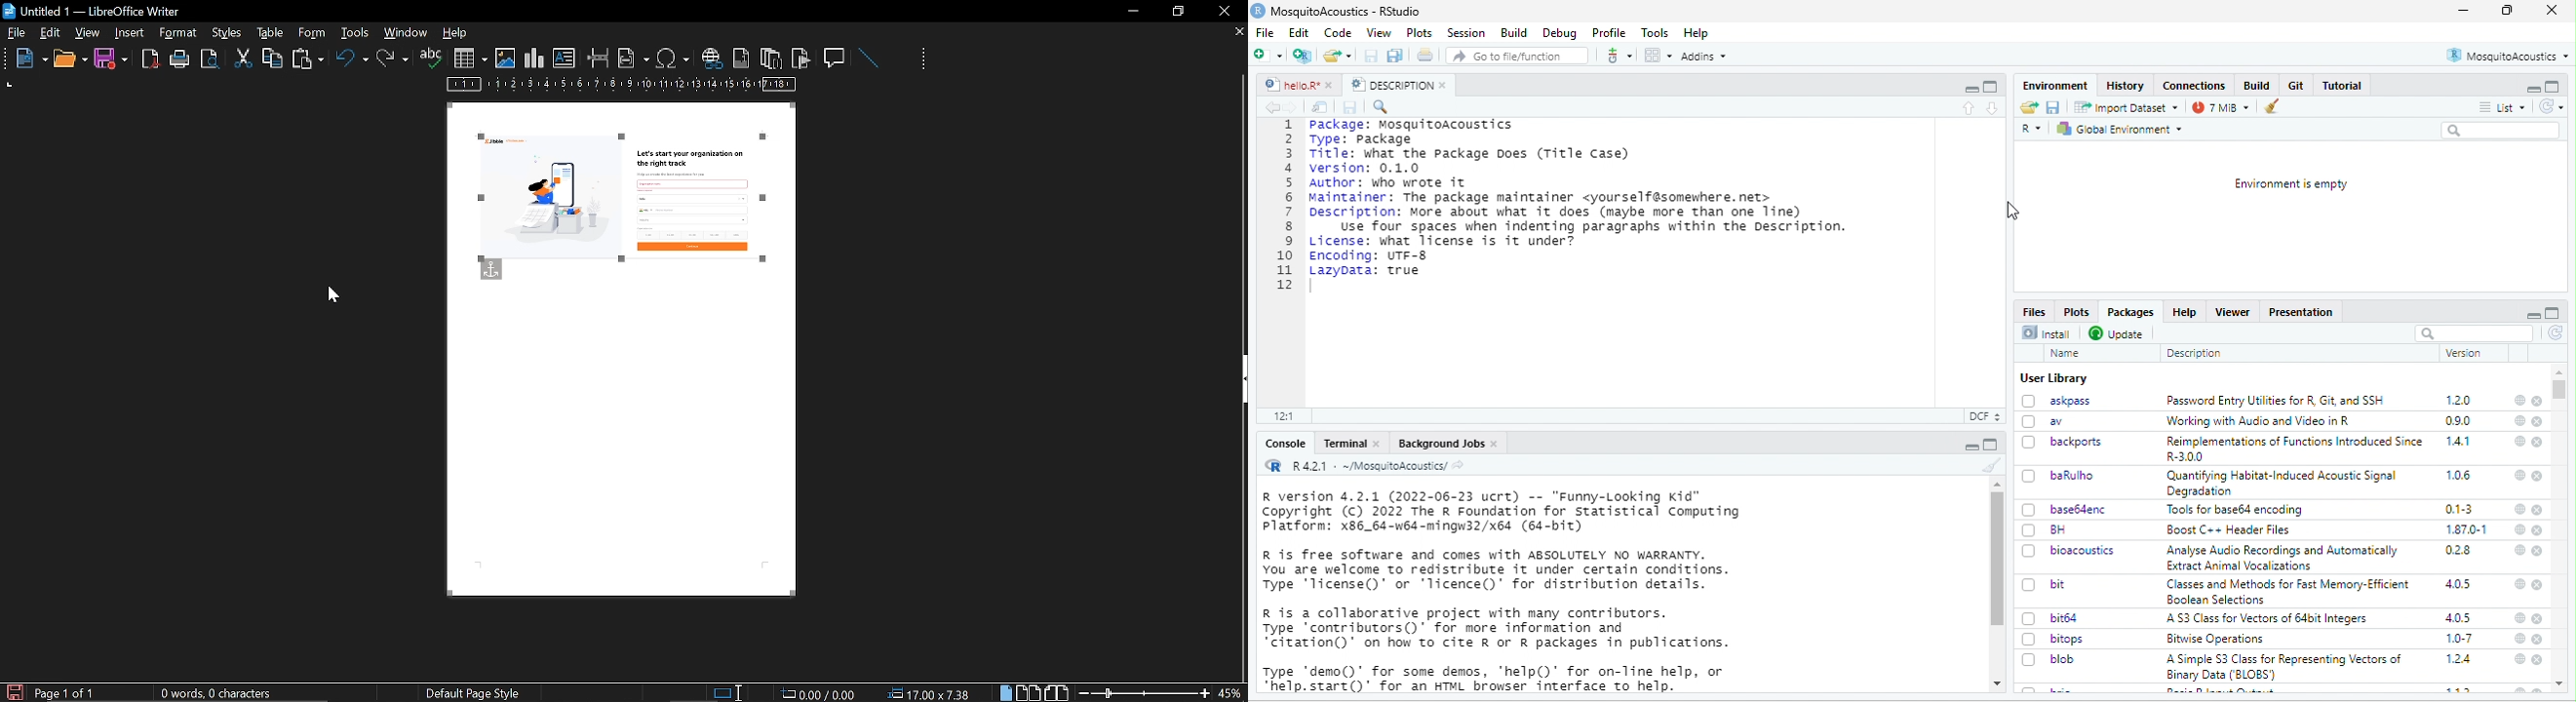 The height and width of the screenshot is (728, 2576). What do you see at coordinates (1258, 11) in the screenshot?
I see `logo` at bounding box center [1258, 11].